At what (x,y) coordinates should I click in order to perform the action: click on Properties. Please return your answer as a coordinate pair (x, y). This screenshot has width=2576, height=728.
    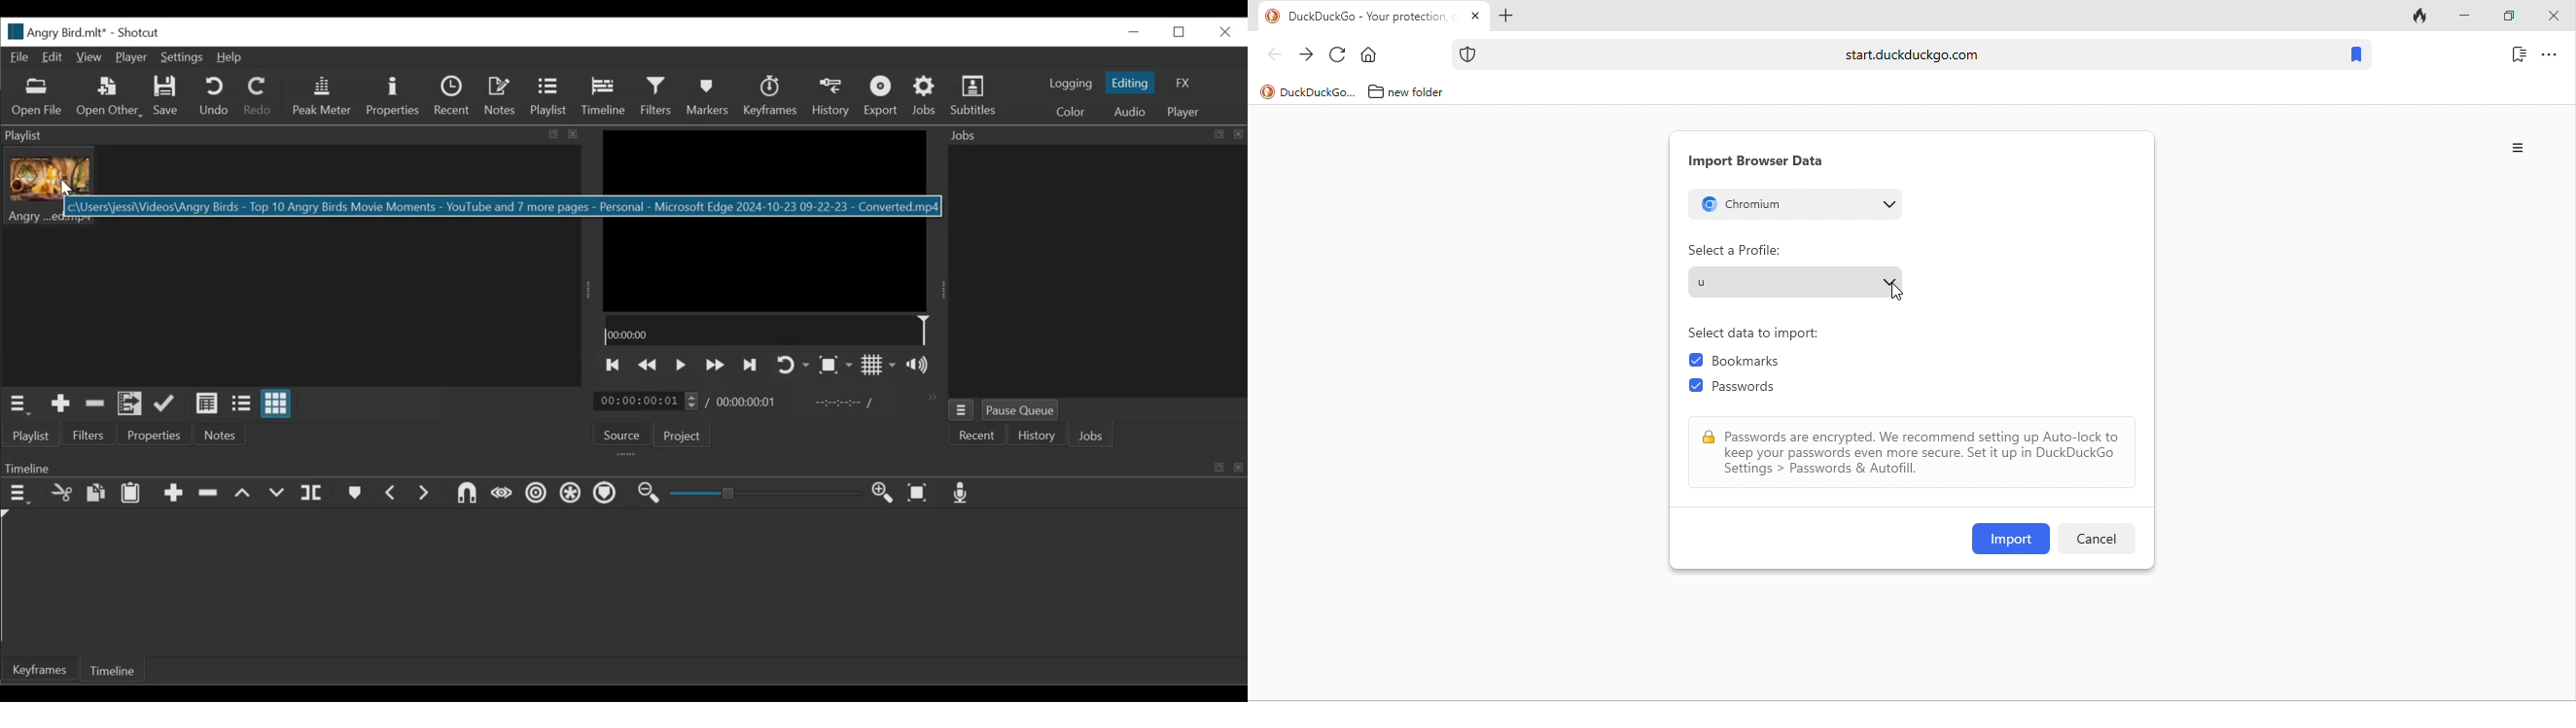
    Looking at the image, I should click on (396, 97).